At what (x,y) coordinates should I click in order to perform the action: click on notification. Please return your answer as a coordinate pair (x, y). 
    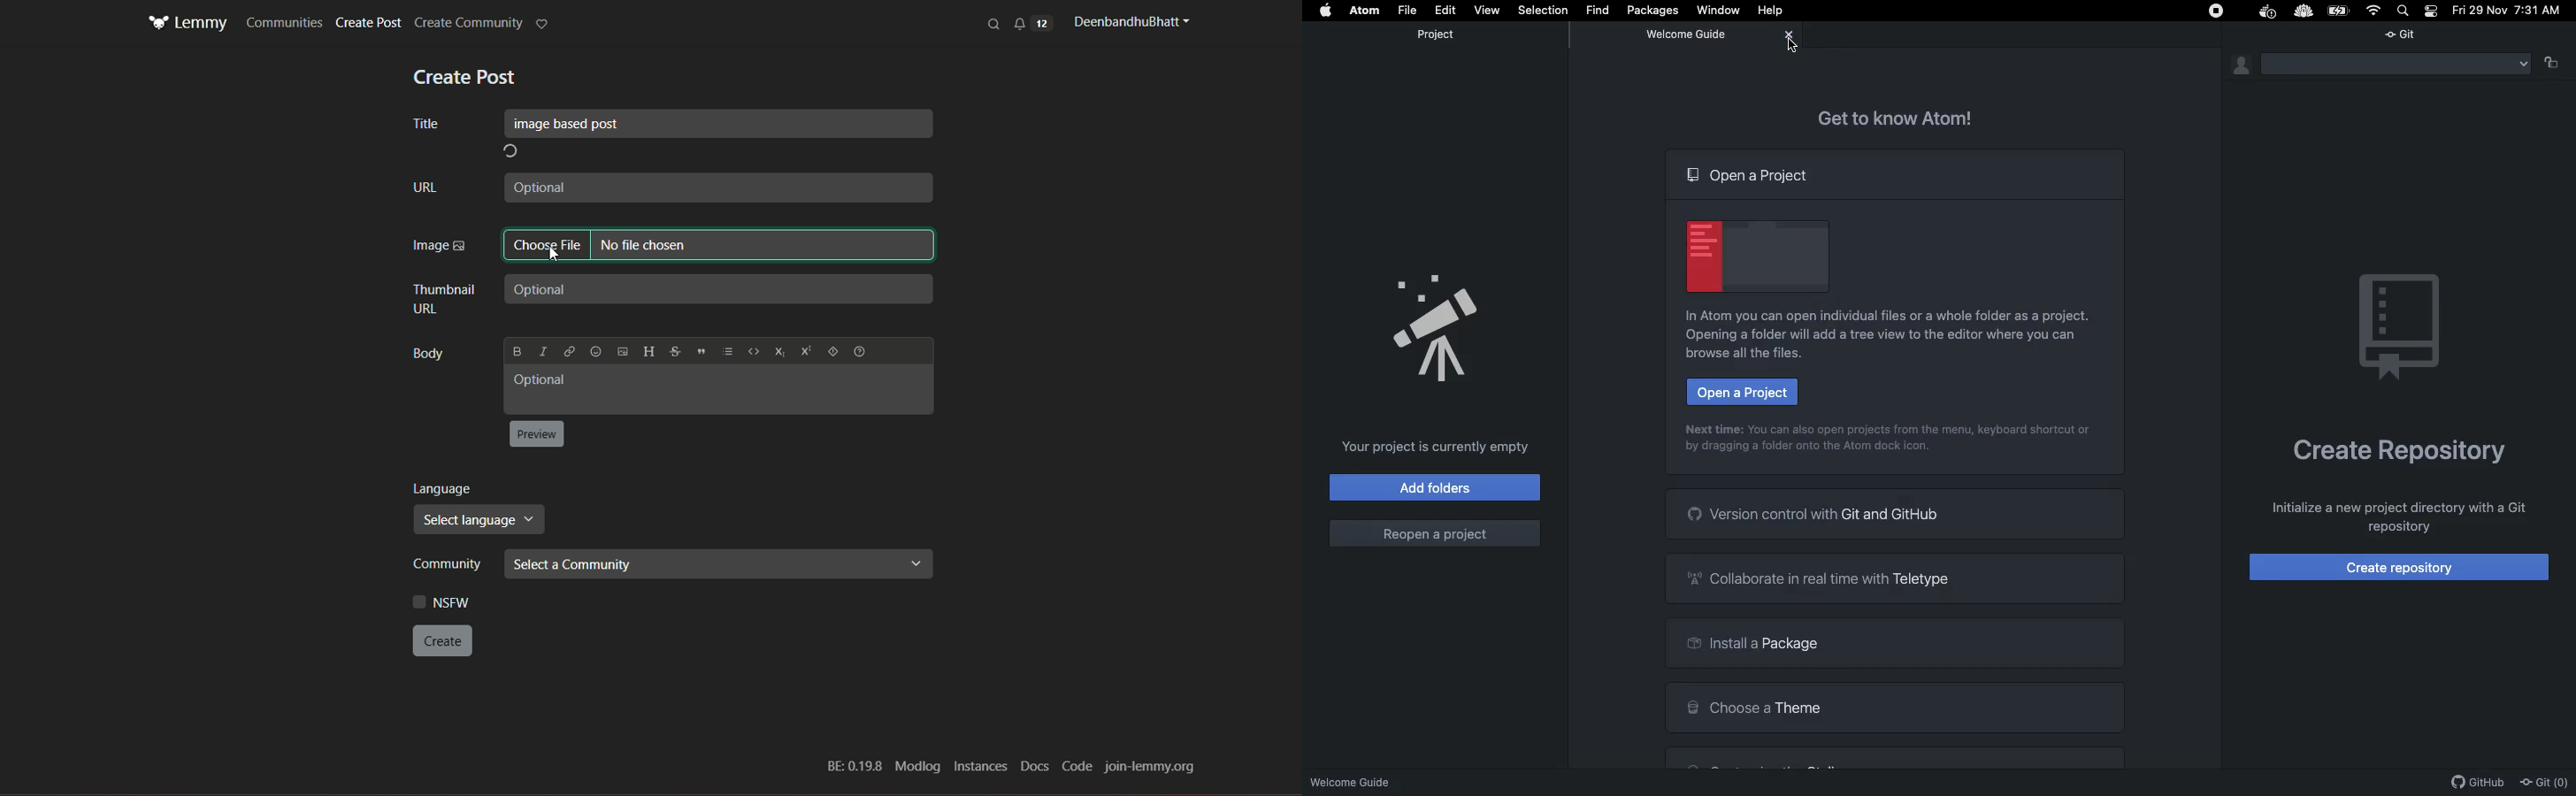
    Looking at the image, I should click on (1033, 23).